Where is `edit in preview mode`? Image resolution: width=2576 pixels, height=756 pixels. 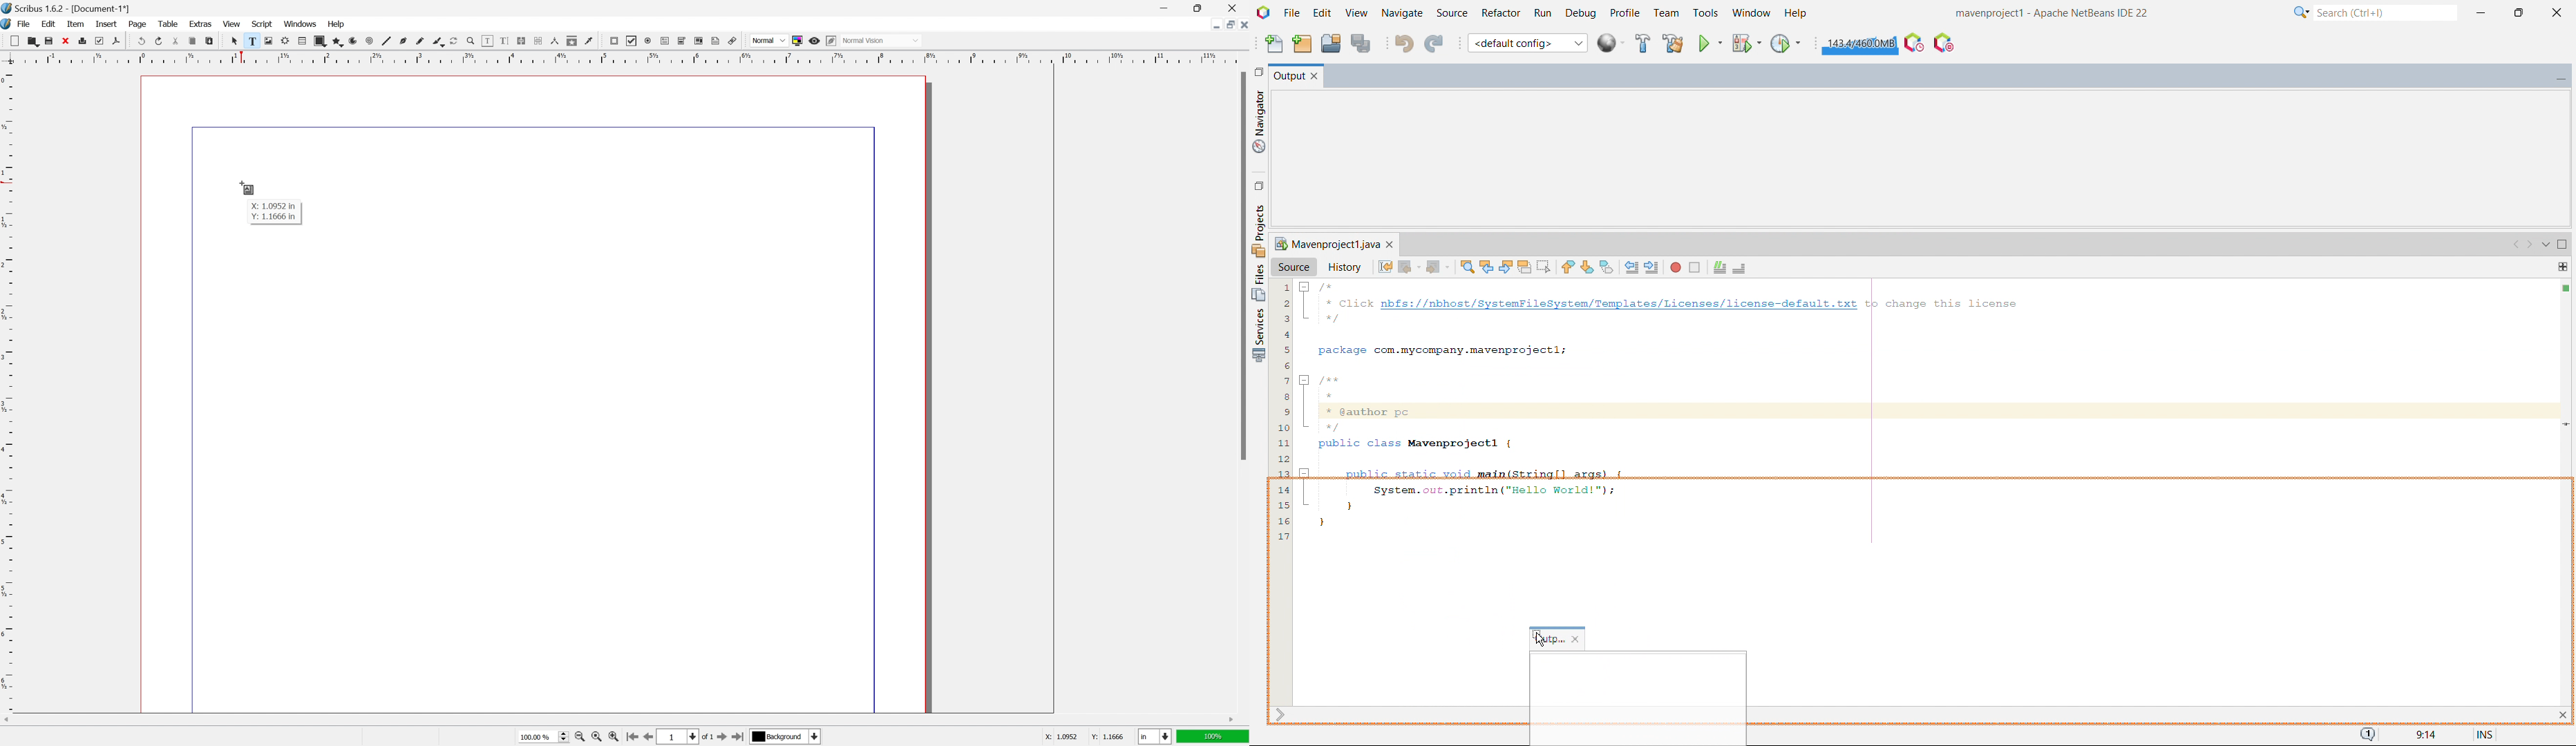 edit in preview mode is located at coordinates (830, 40).